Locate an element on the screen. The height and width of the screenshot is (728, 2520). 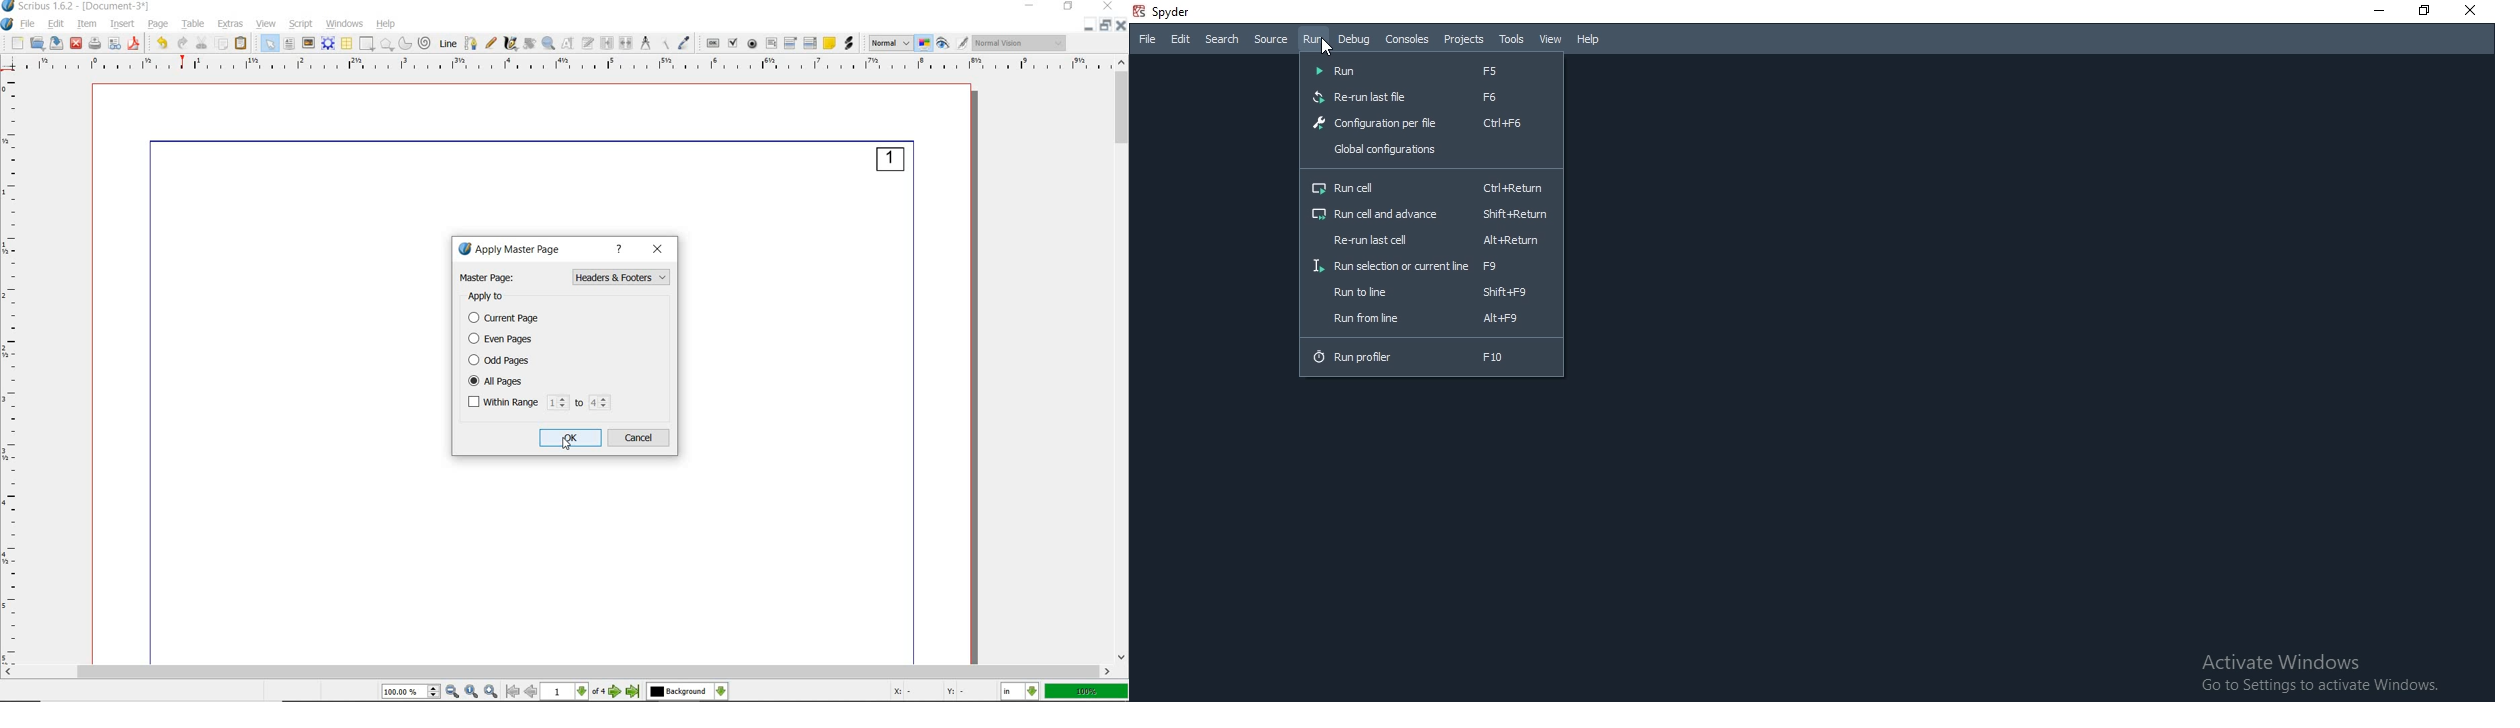
system logo is located at coordinates (7, 25).